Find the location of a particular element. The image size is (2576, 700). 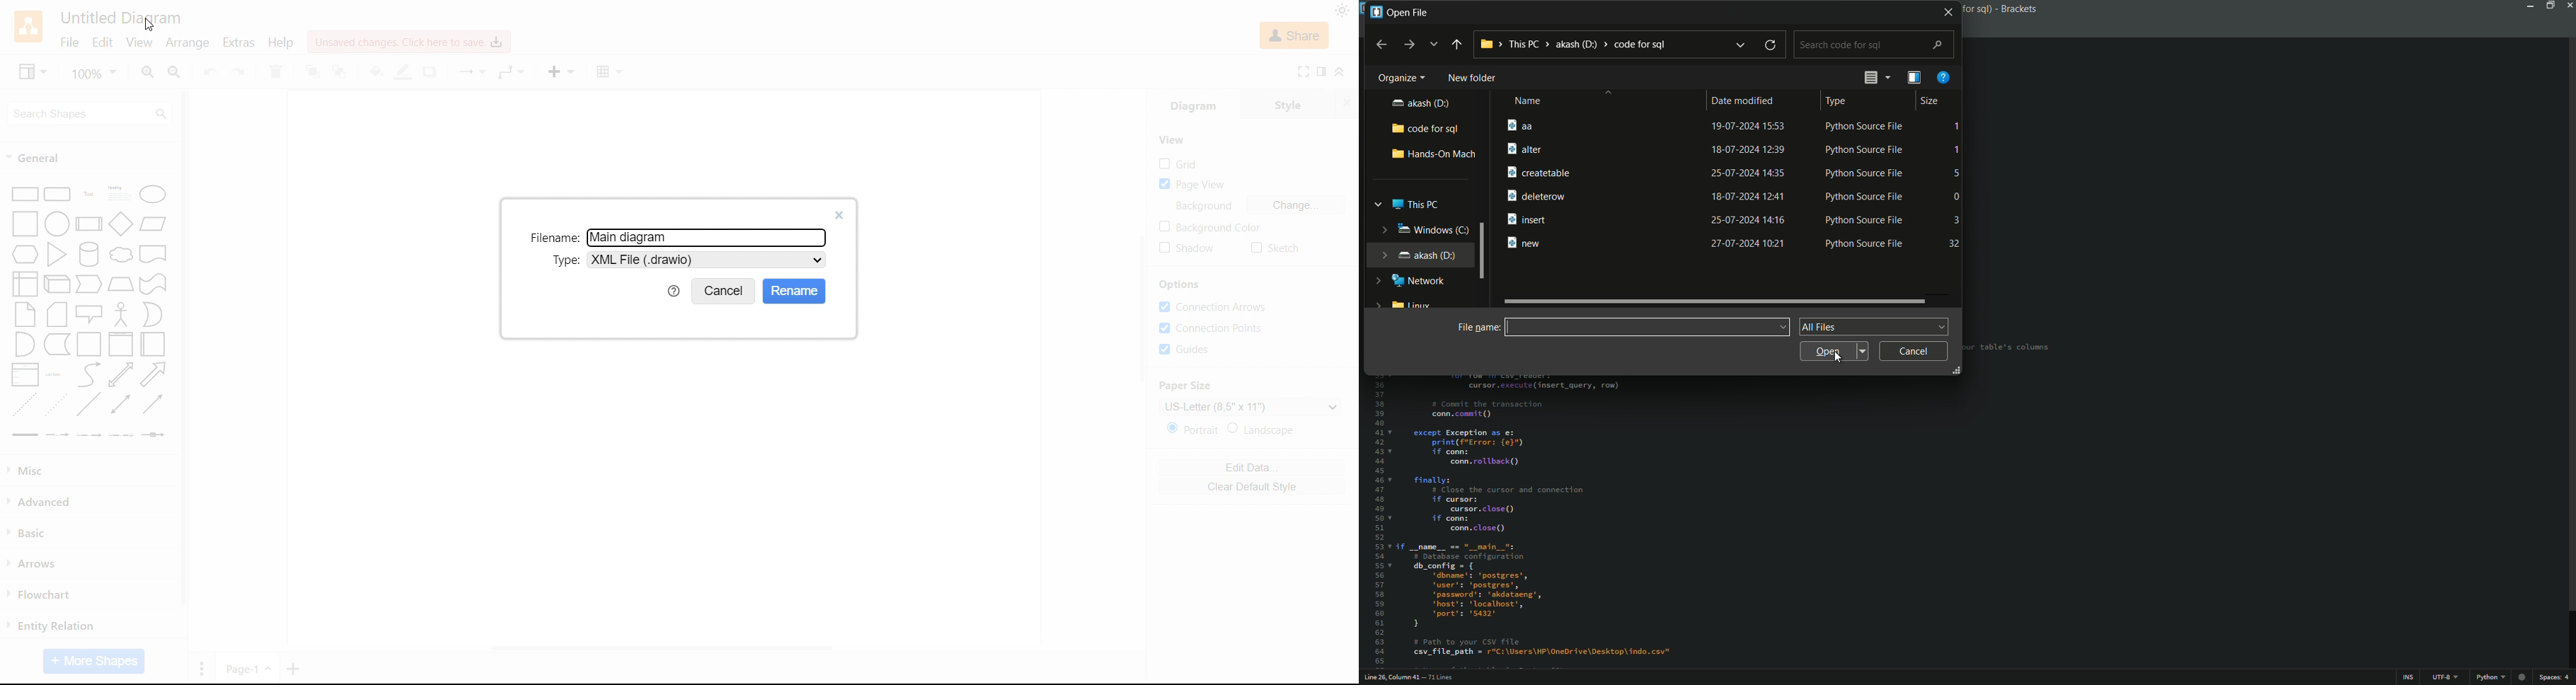

32 is located at coordinates (1956, 243).